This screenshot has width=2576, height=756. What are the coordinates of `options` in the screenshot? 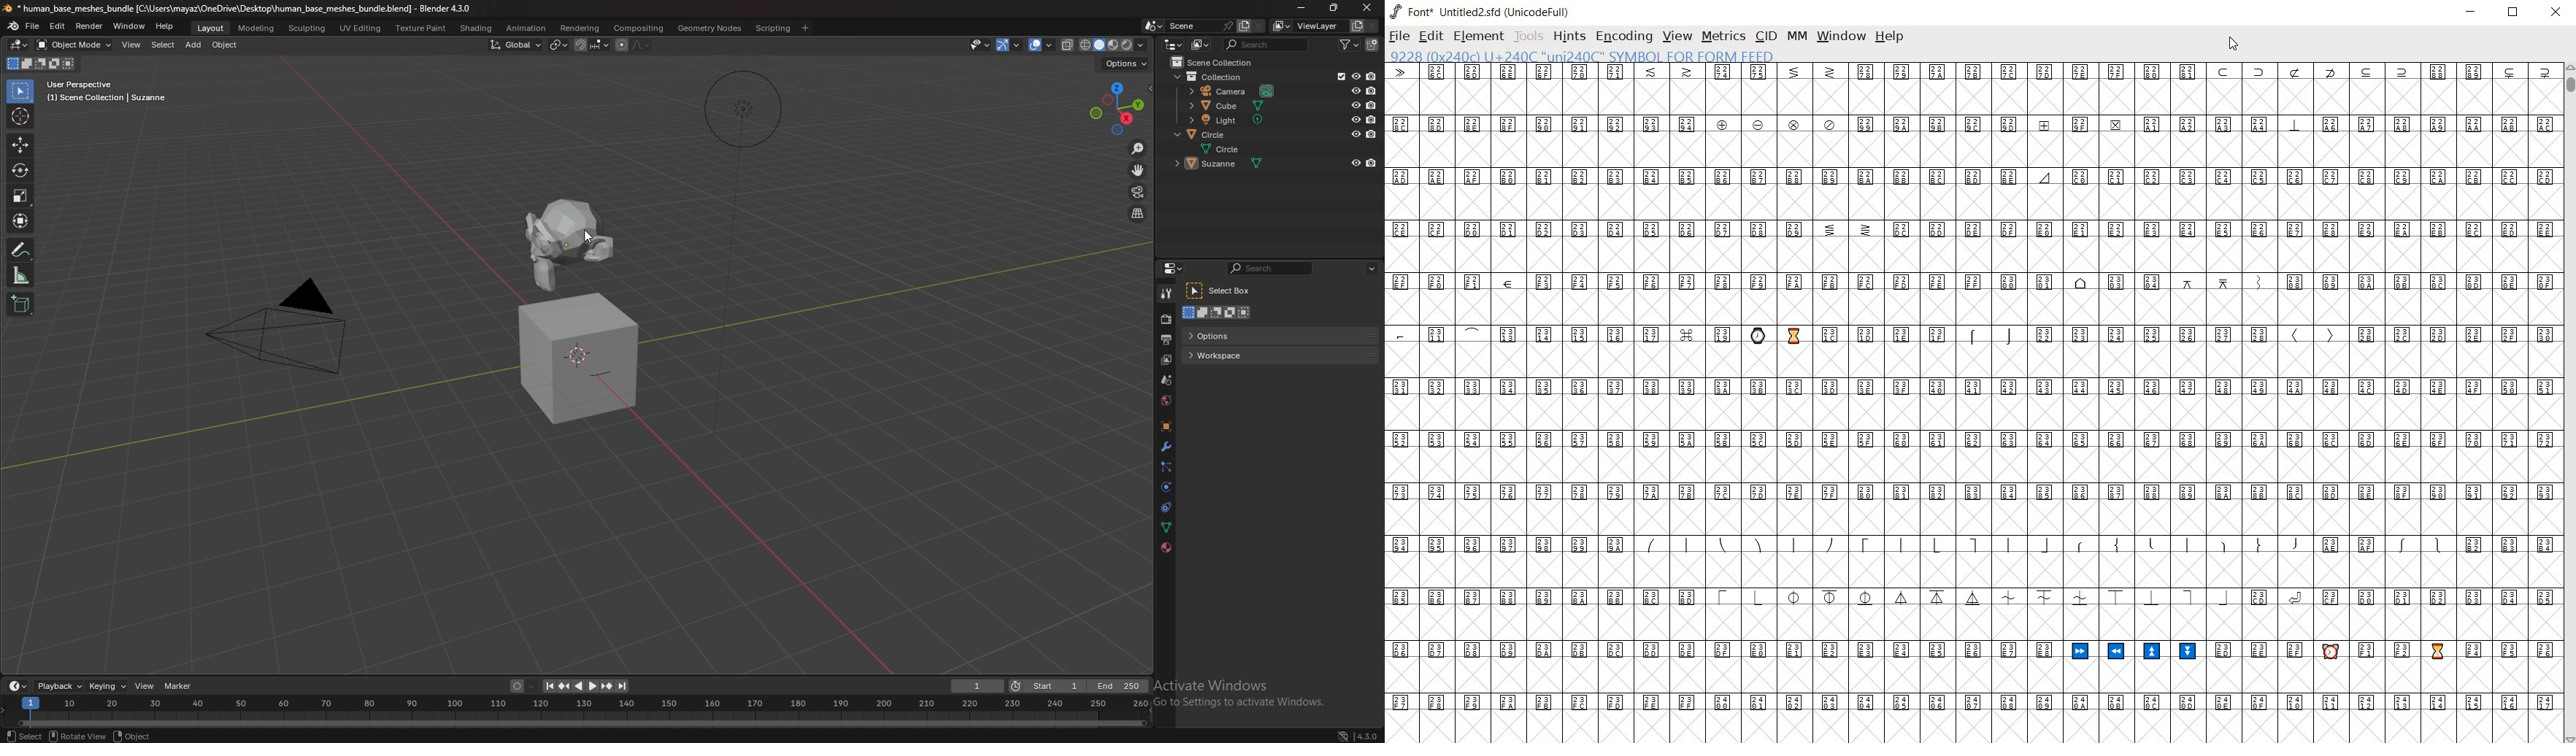 It's located at (1127, 63).